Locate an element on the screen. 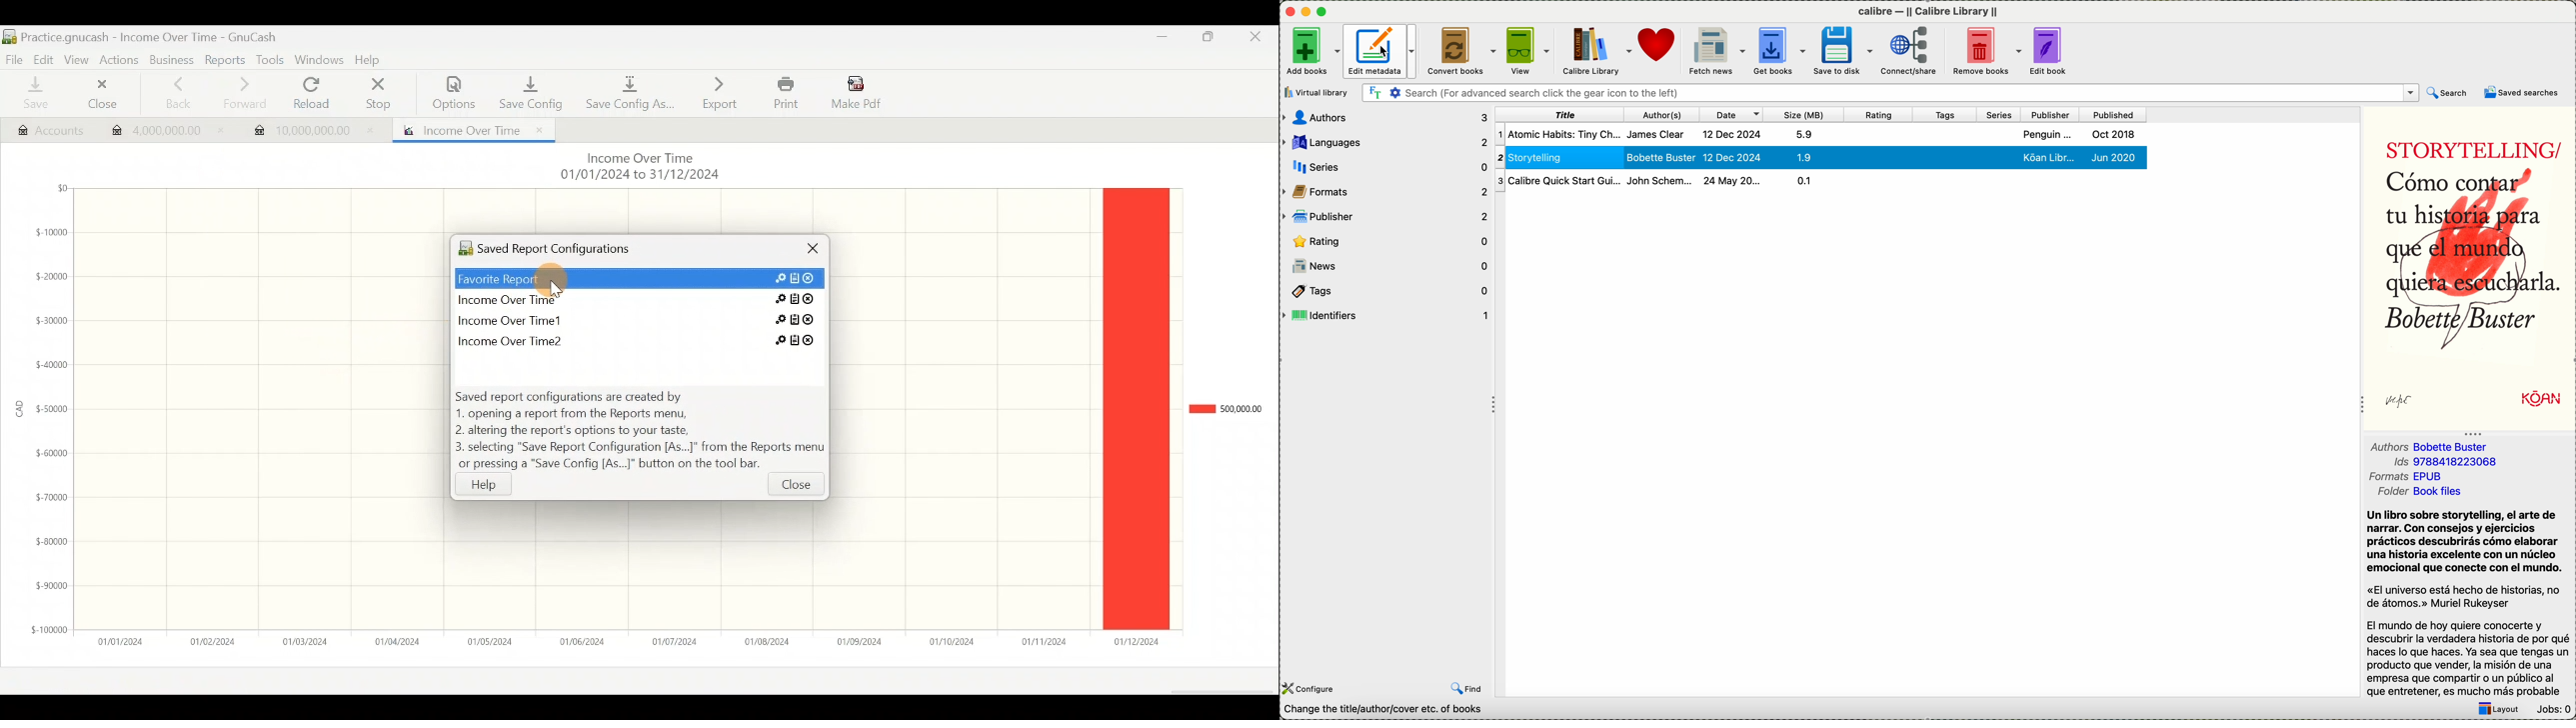 The width and height of the screenshot is (2576, 728). close is located at coordinates (795, 487).